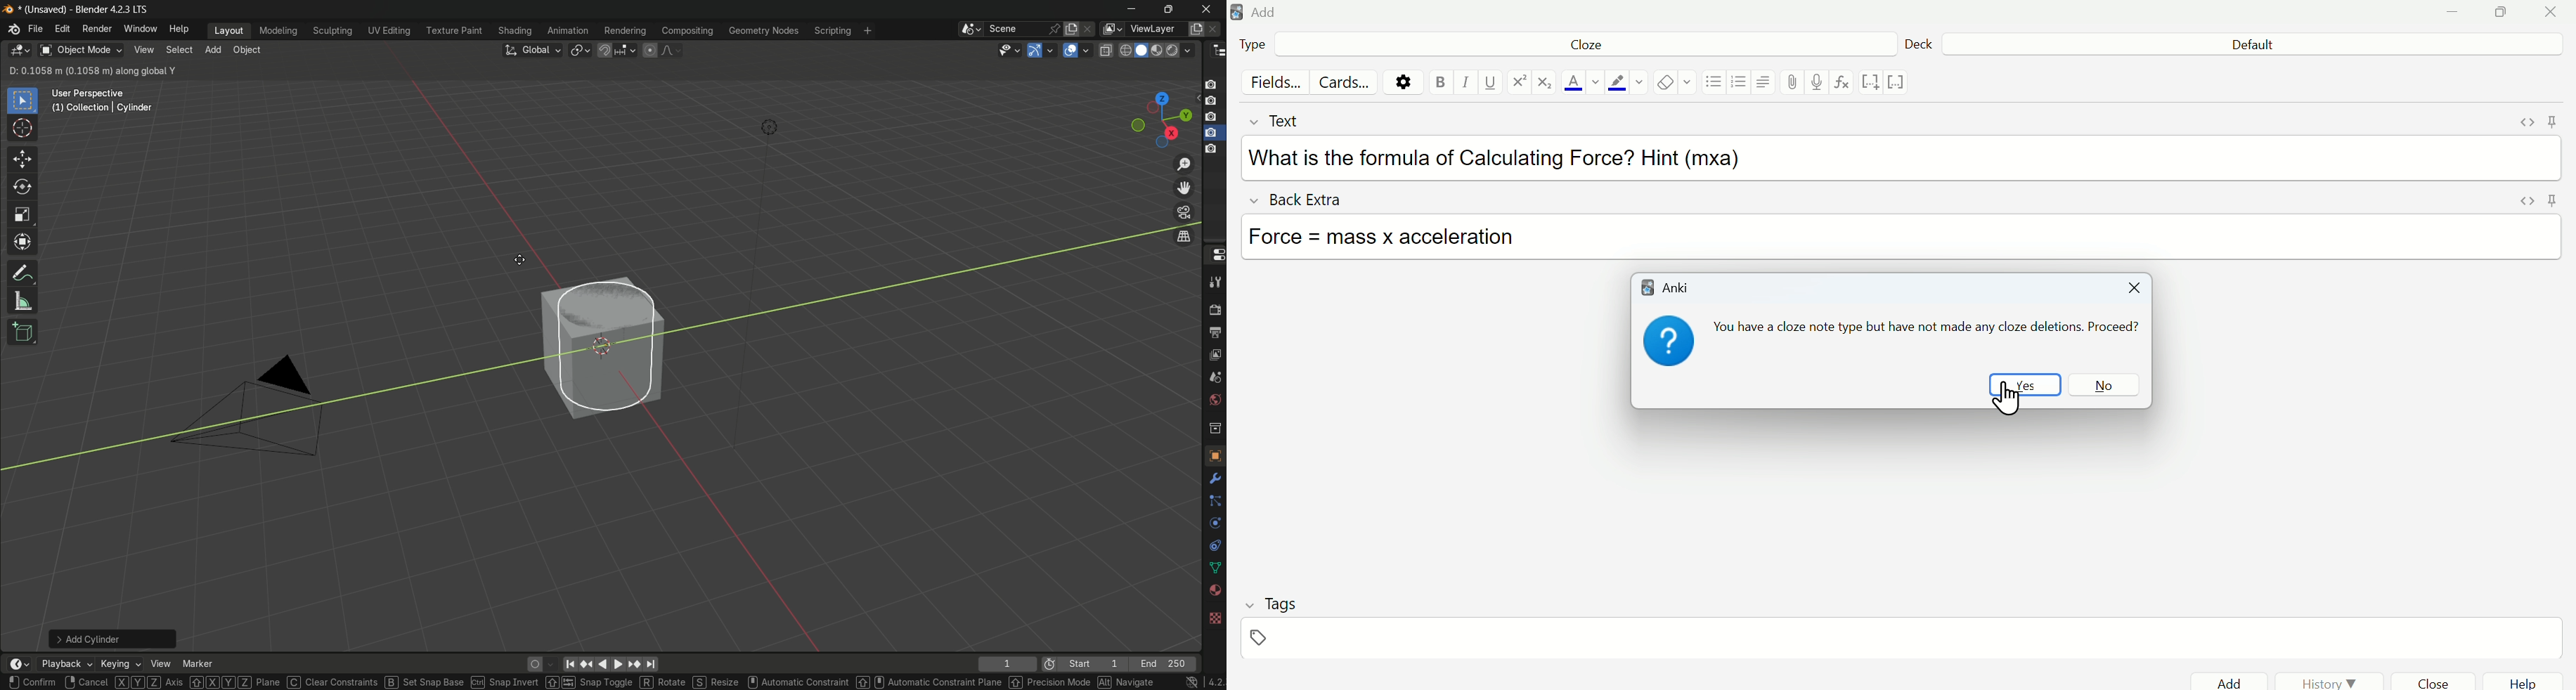 The width and height of the screenshot is (2576, 700). I want to click on Tags, so click(1262, 639).